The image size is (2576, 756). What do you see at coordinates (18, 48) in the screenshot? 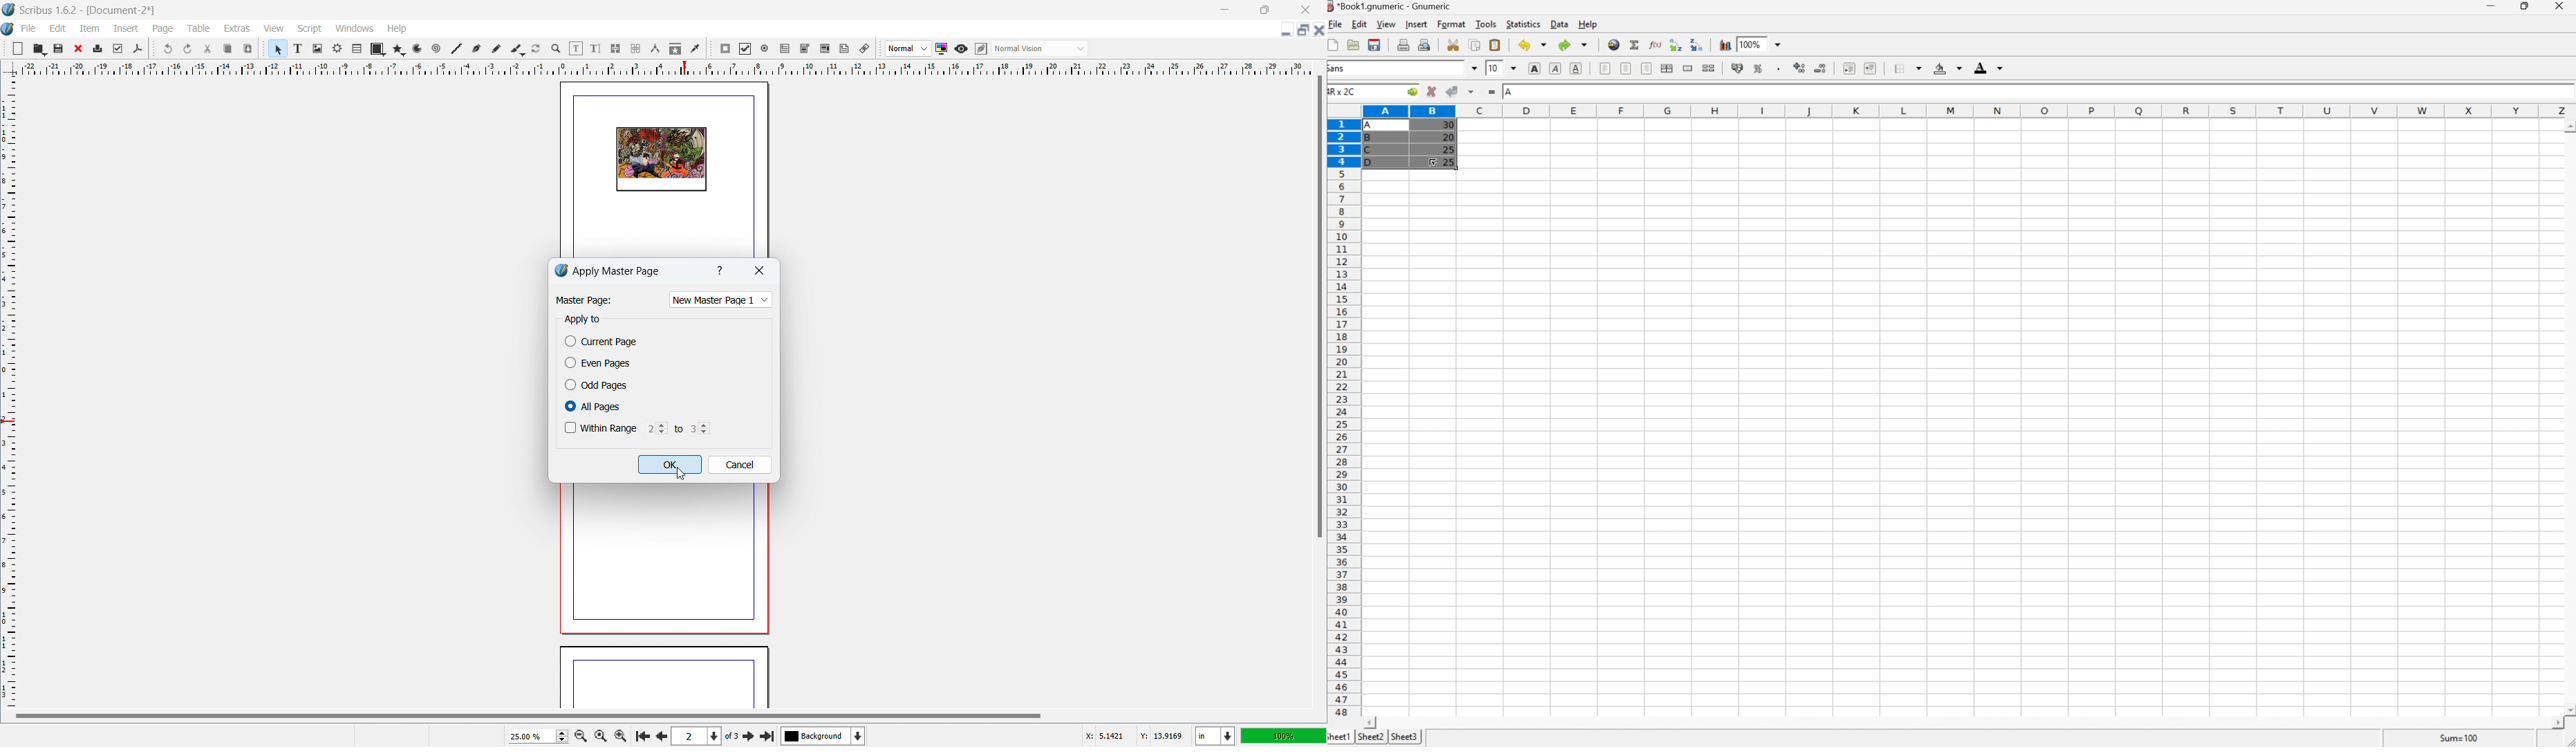
I see `new` at bounding box center [18, 48].